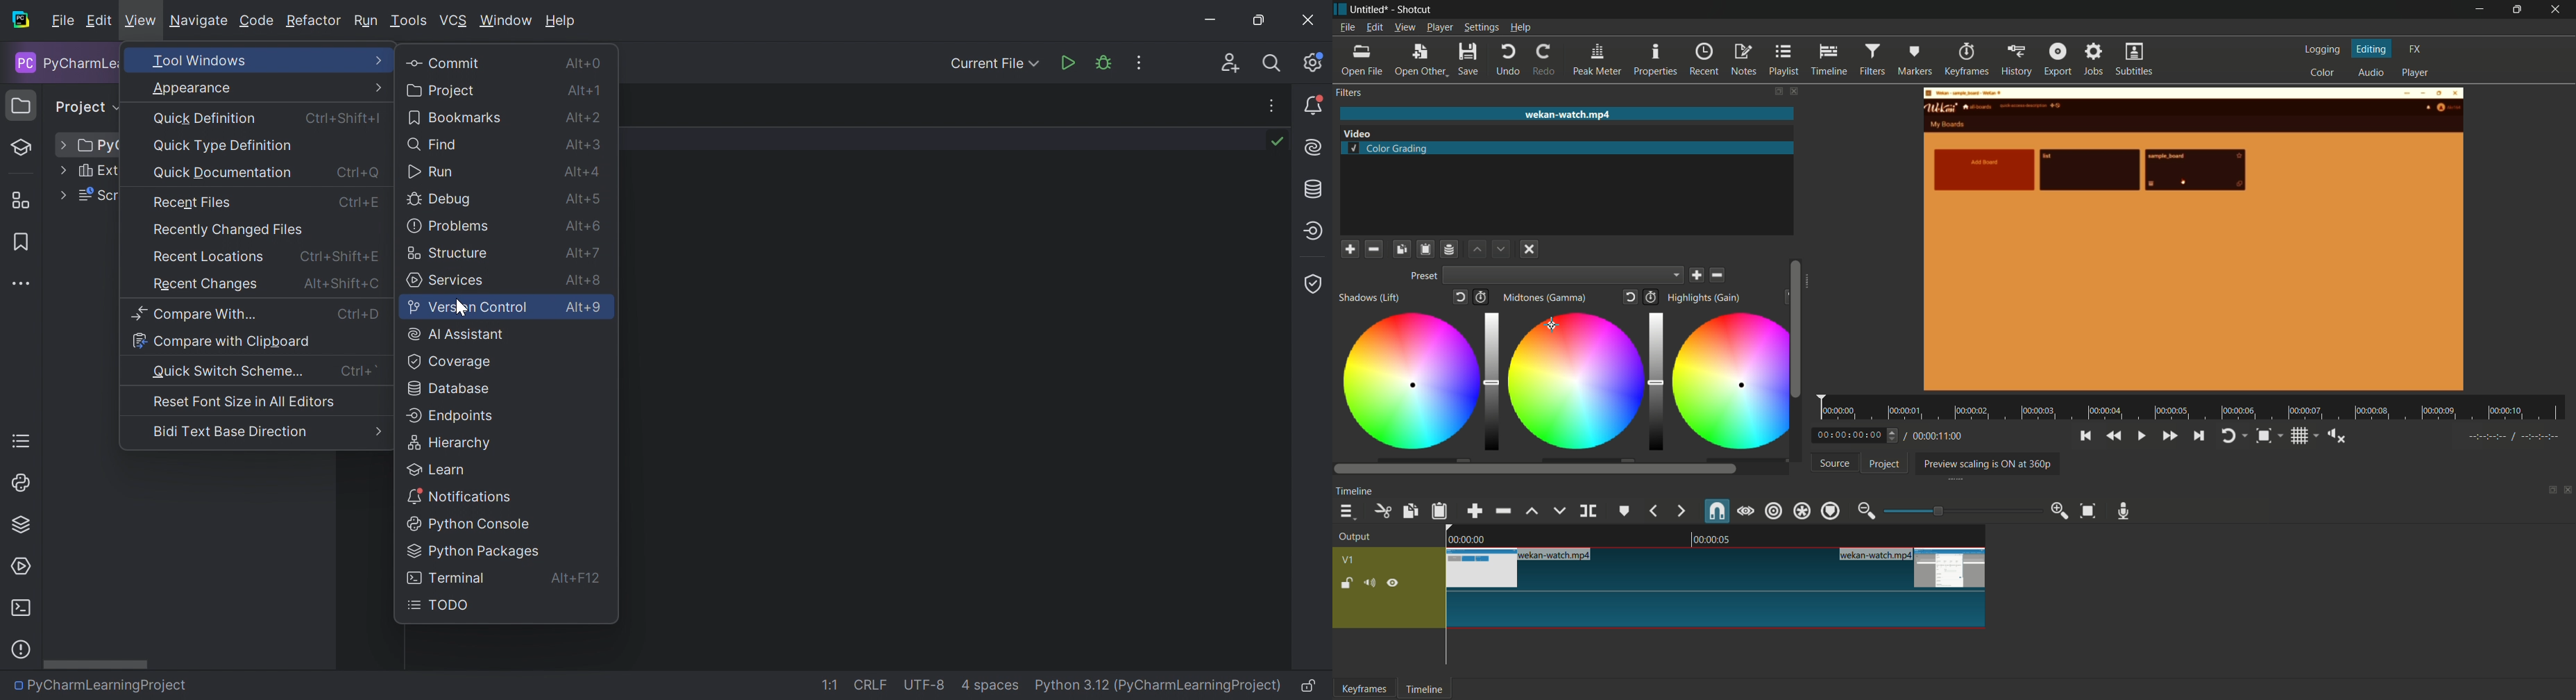 This screenshot has width=2576, height=700. I want to click on timeline, so click(1354, 493).